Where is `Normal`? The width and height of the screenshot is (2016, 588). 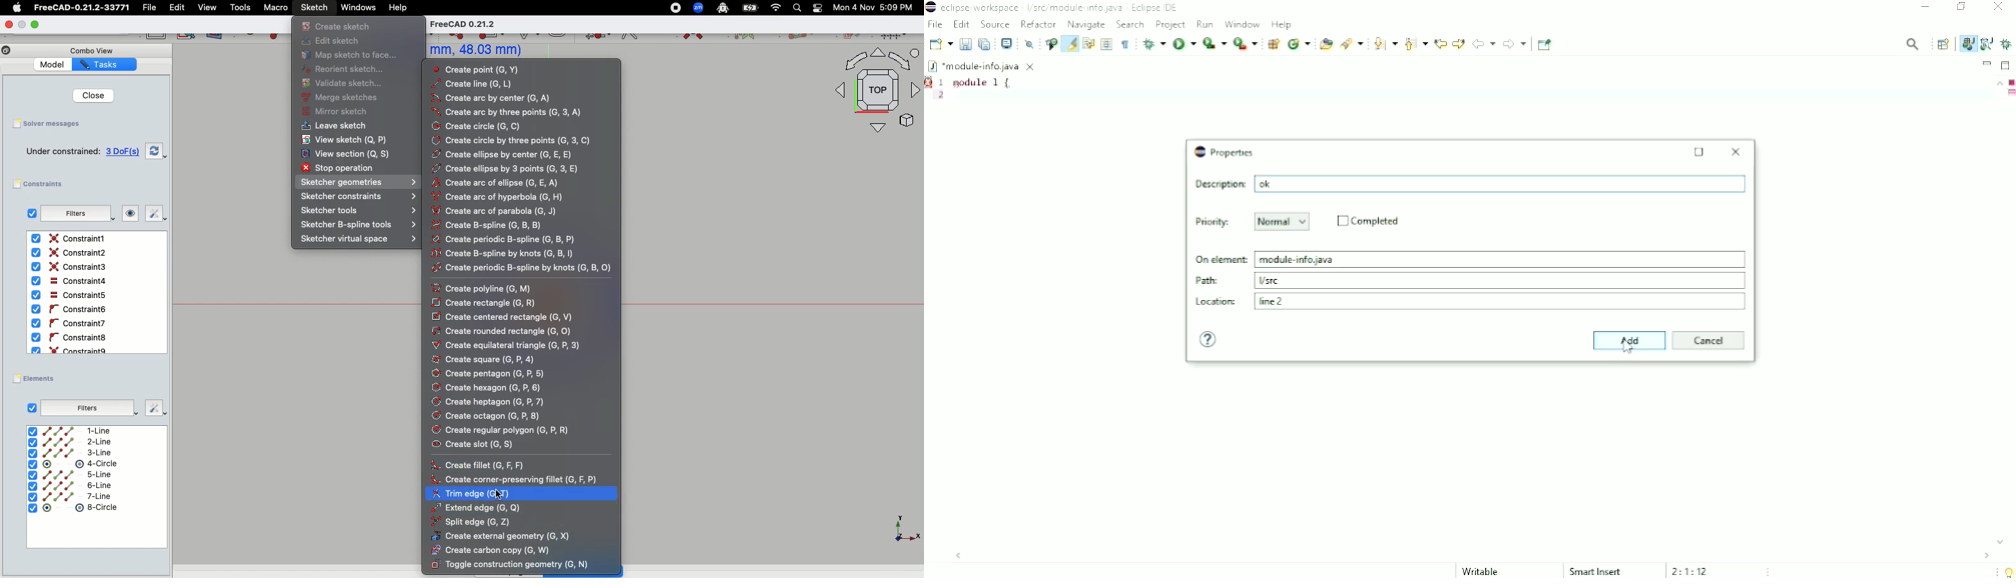 Normal is located at coordinates (1283, 222).